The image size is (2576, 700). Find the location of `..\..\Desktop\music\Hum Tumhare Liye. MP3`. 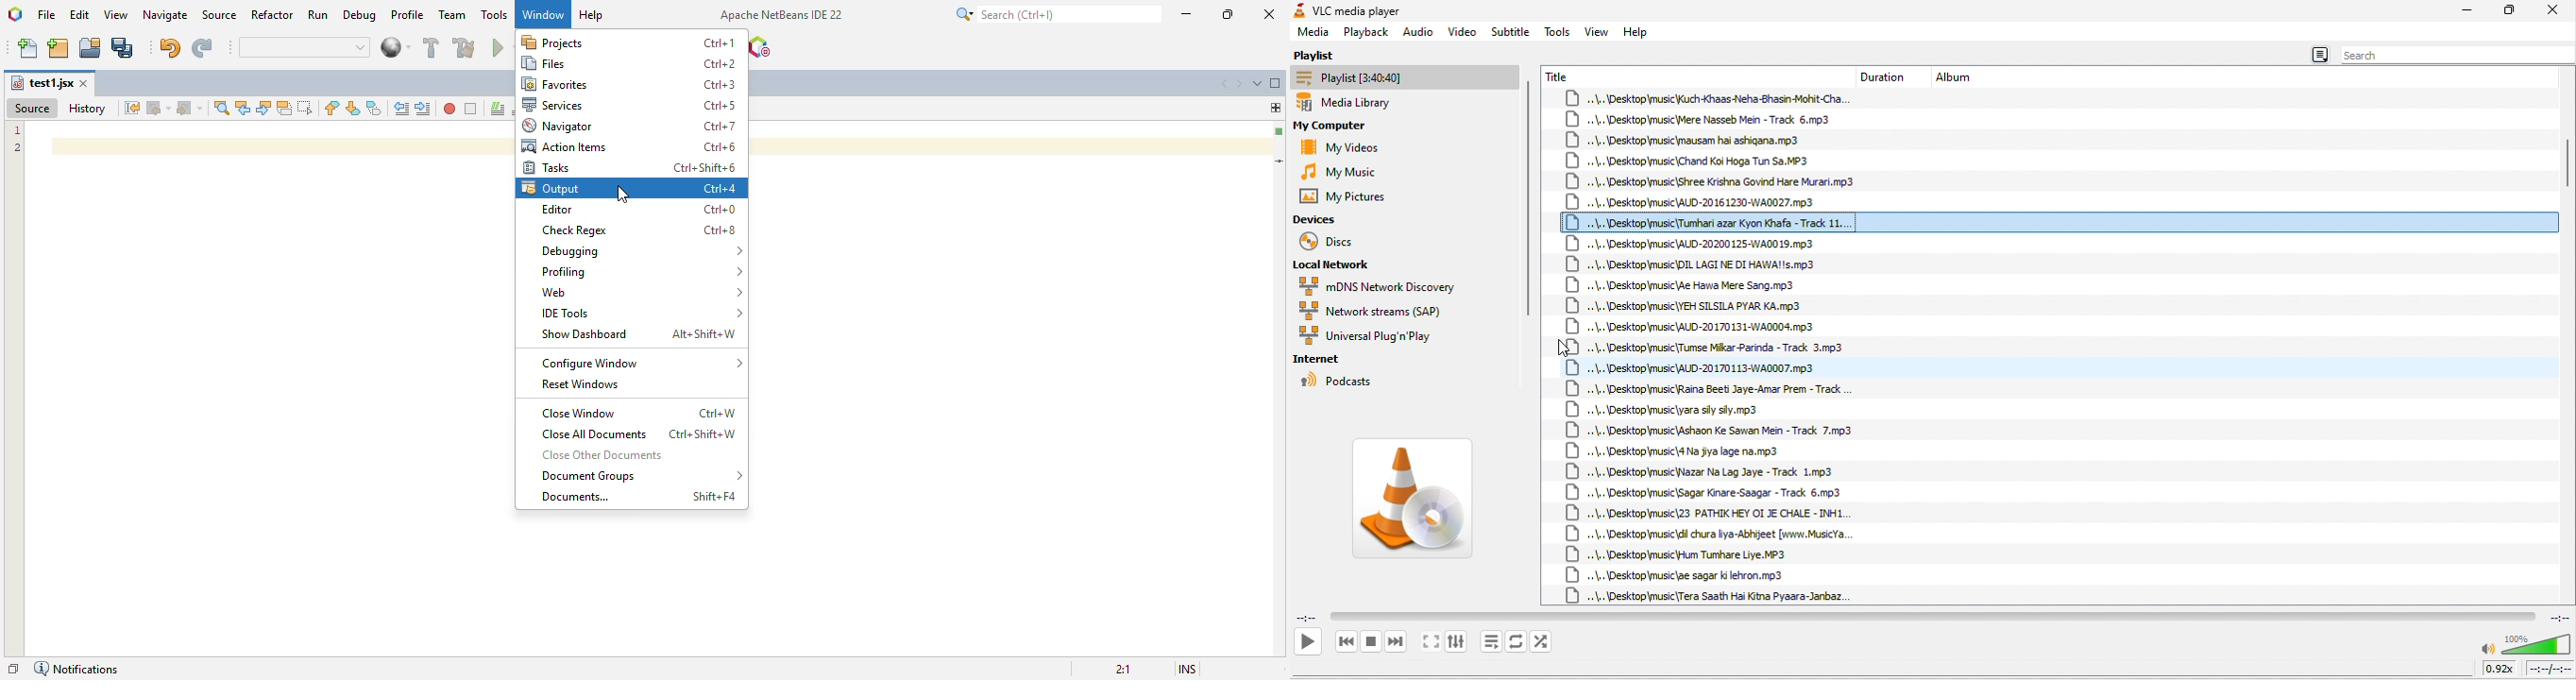

..\..\Desktop\music\Hum Tumhare Liye. MP3 is located at coordinates (1680, 554).